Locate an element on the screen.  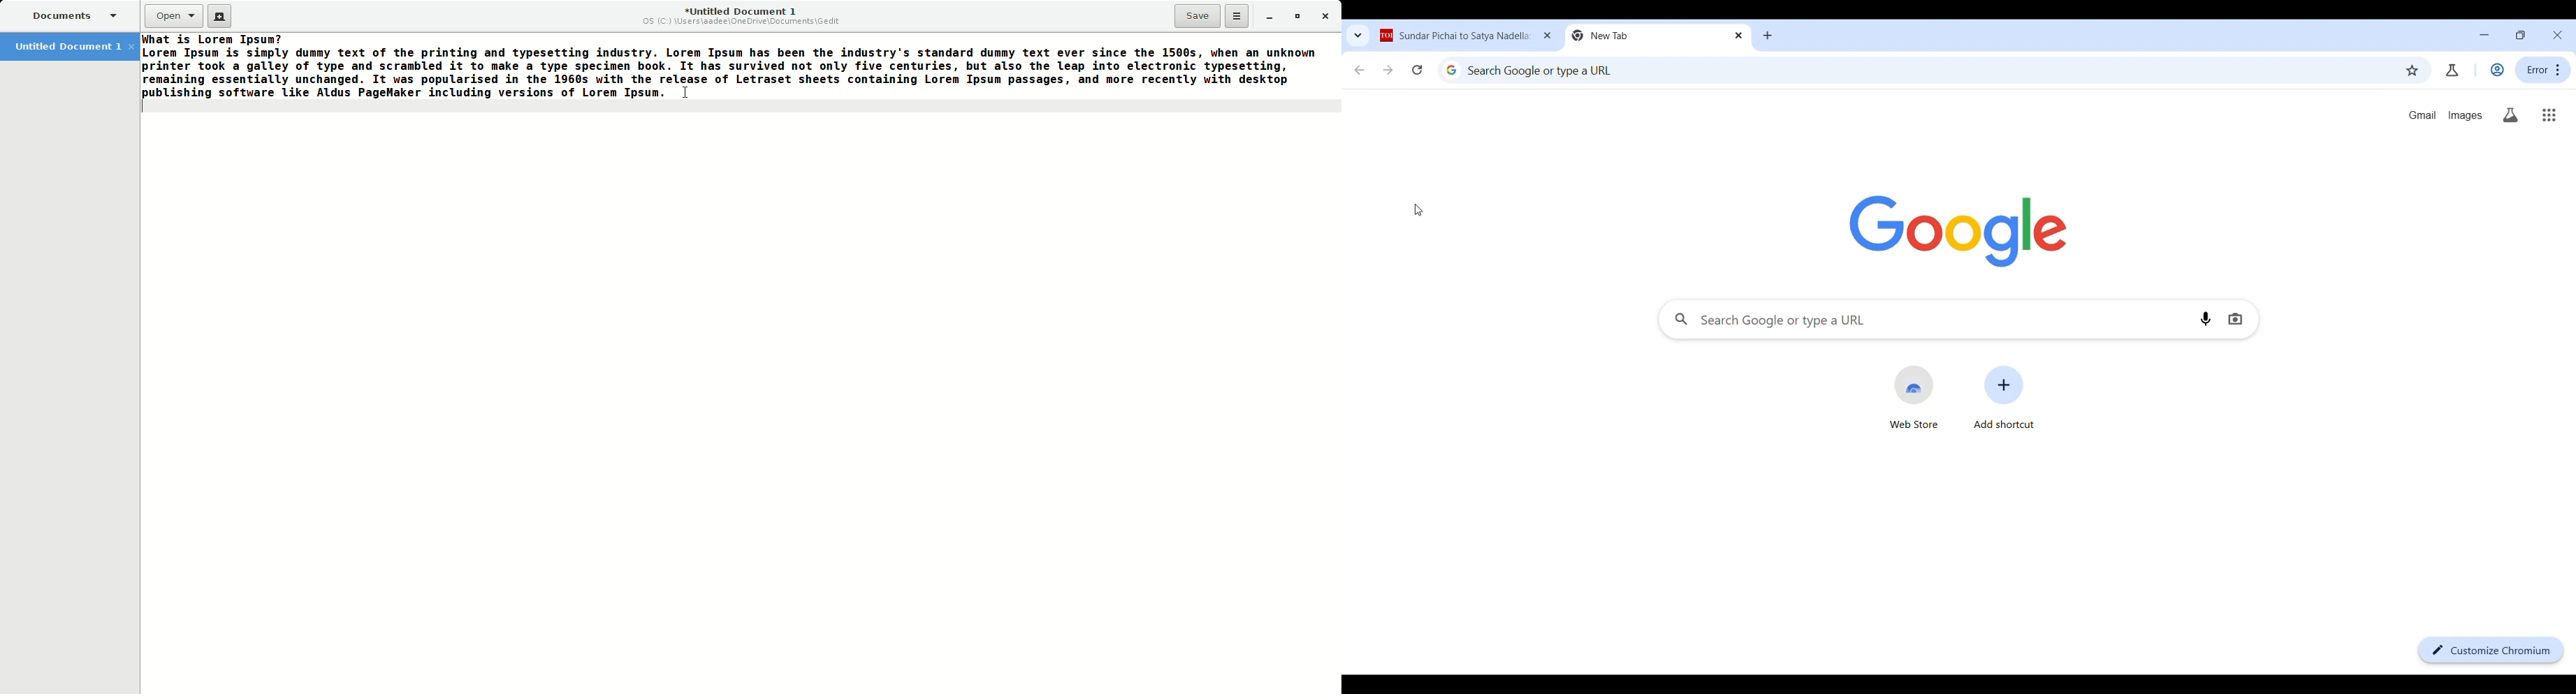
Customize Chromium browser is located at coordinates (2491, 650).